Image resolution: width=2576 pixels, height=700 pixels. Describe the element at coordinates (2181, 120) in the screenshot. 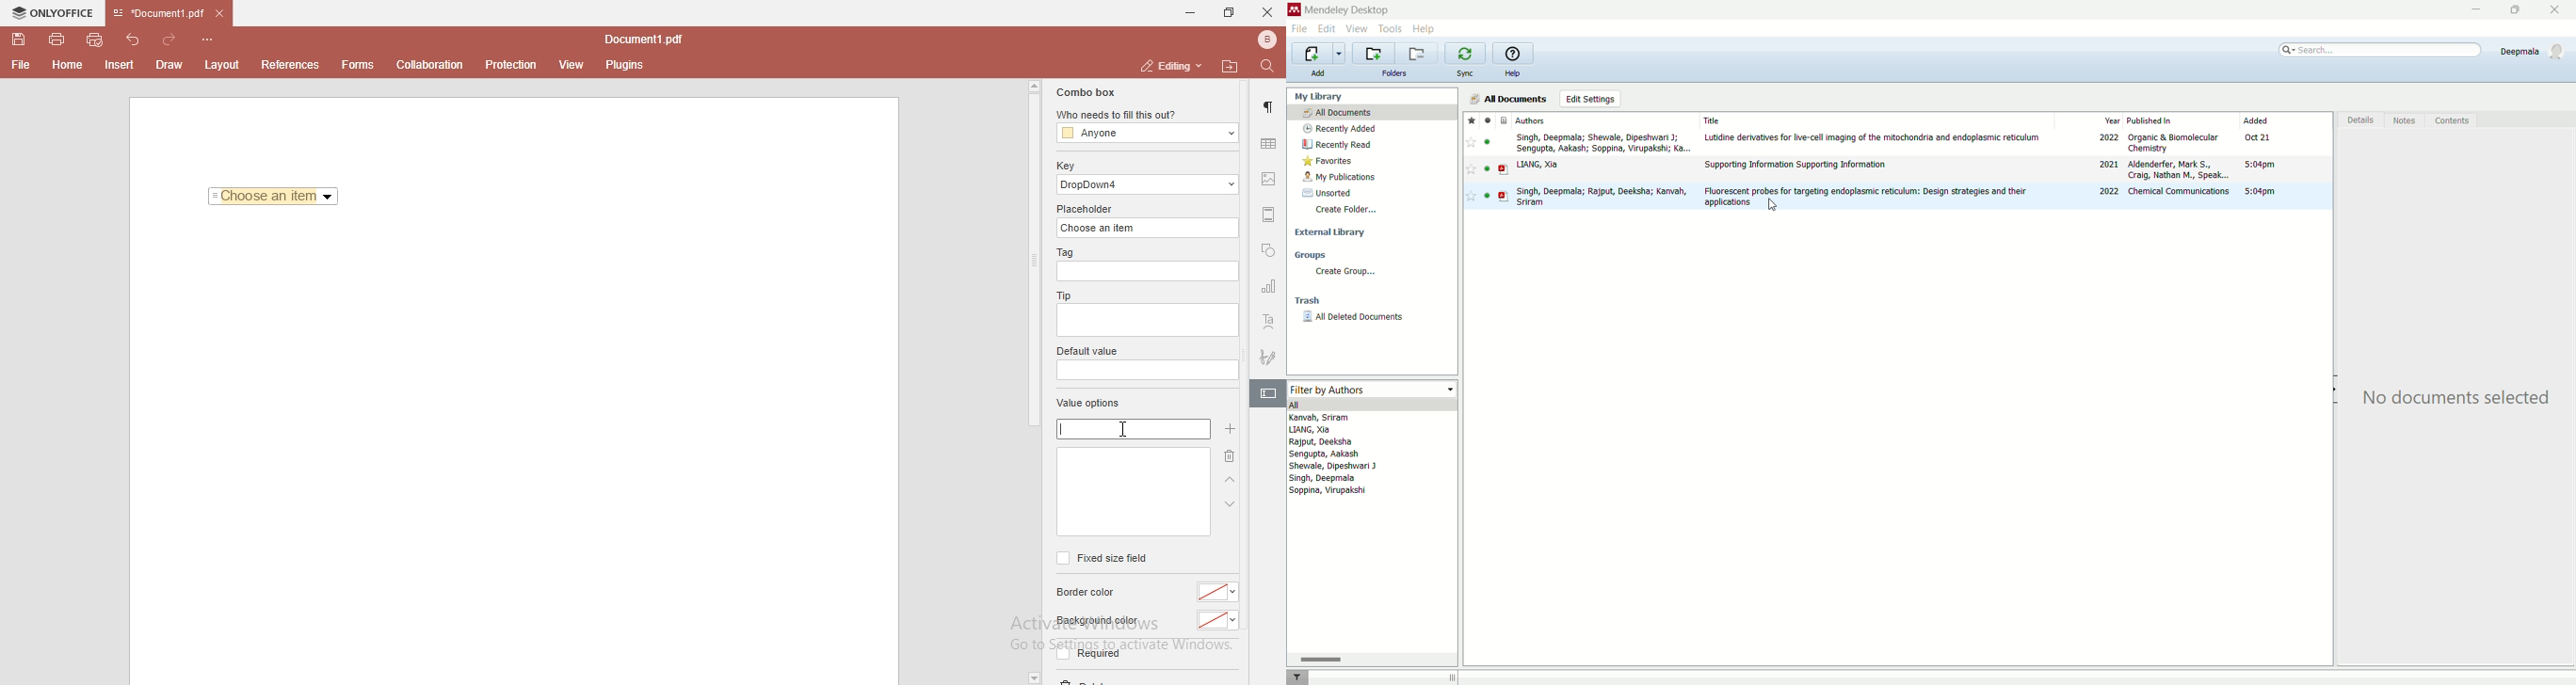

I see `published in` at that location.